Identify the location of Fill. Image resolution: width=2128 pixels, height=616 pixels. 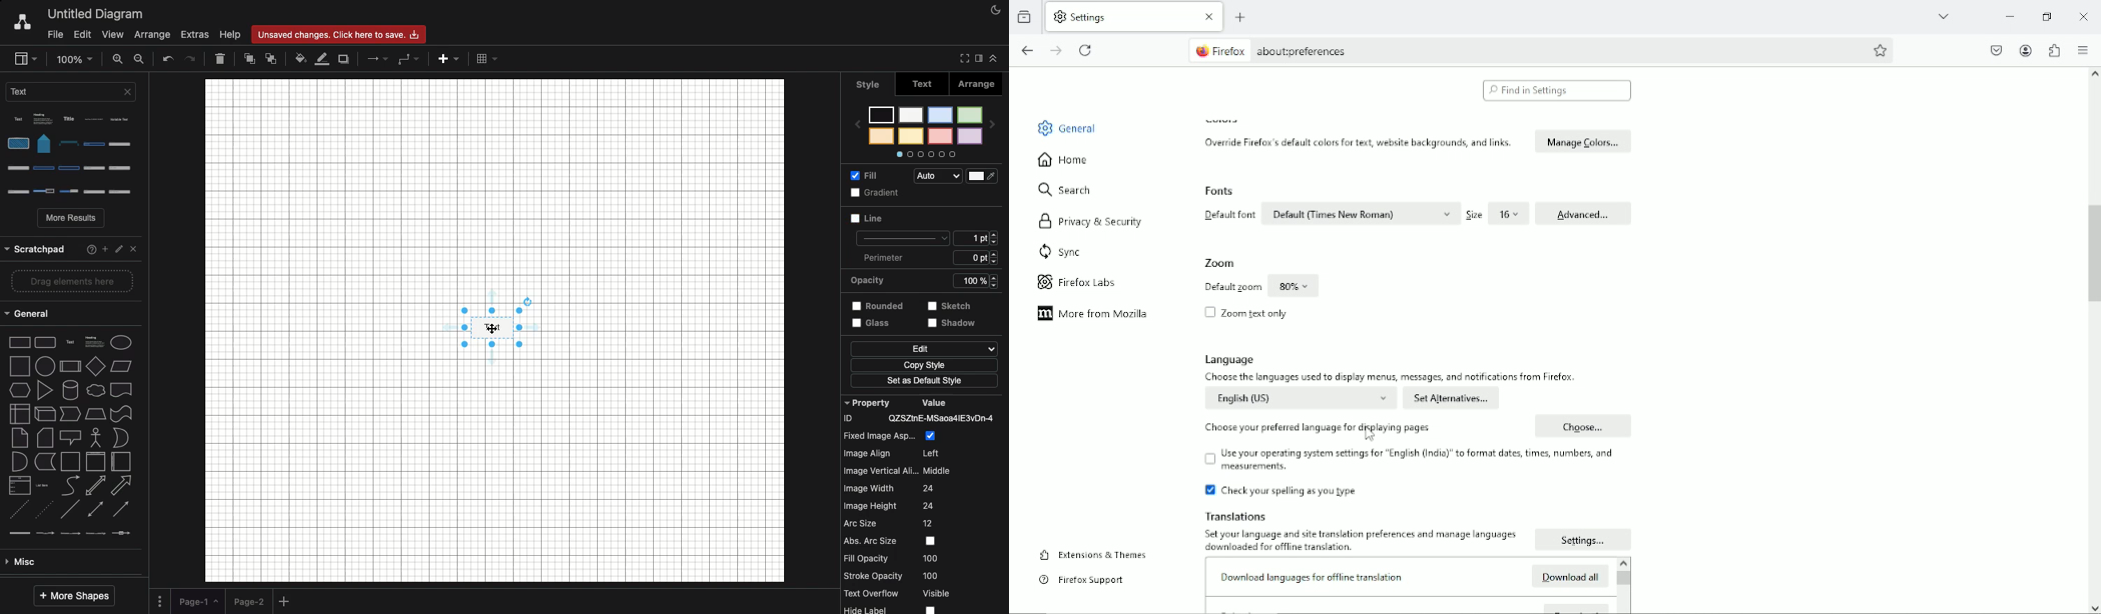
(872, 178).